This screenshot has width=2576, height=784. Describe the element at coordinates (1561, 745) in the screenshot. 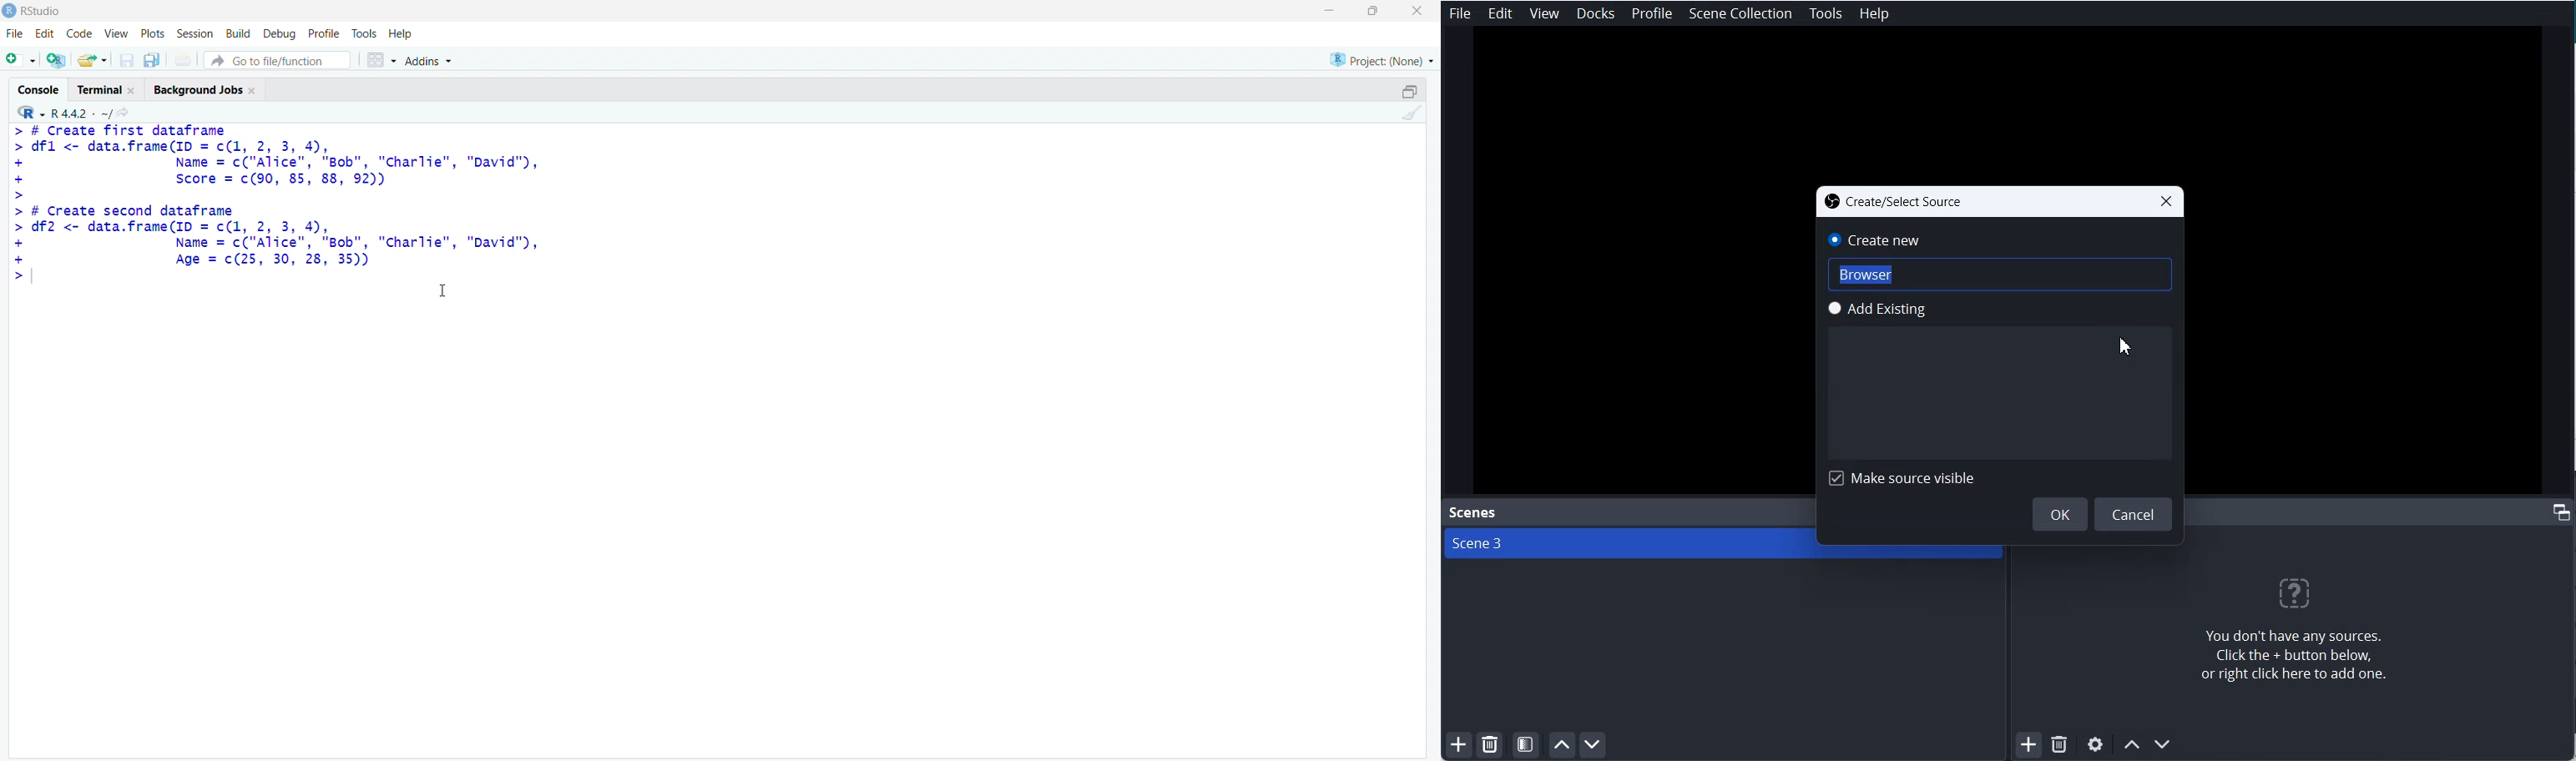

I see `Move scene up` at that location.